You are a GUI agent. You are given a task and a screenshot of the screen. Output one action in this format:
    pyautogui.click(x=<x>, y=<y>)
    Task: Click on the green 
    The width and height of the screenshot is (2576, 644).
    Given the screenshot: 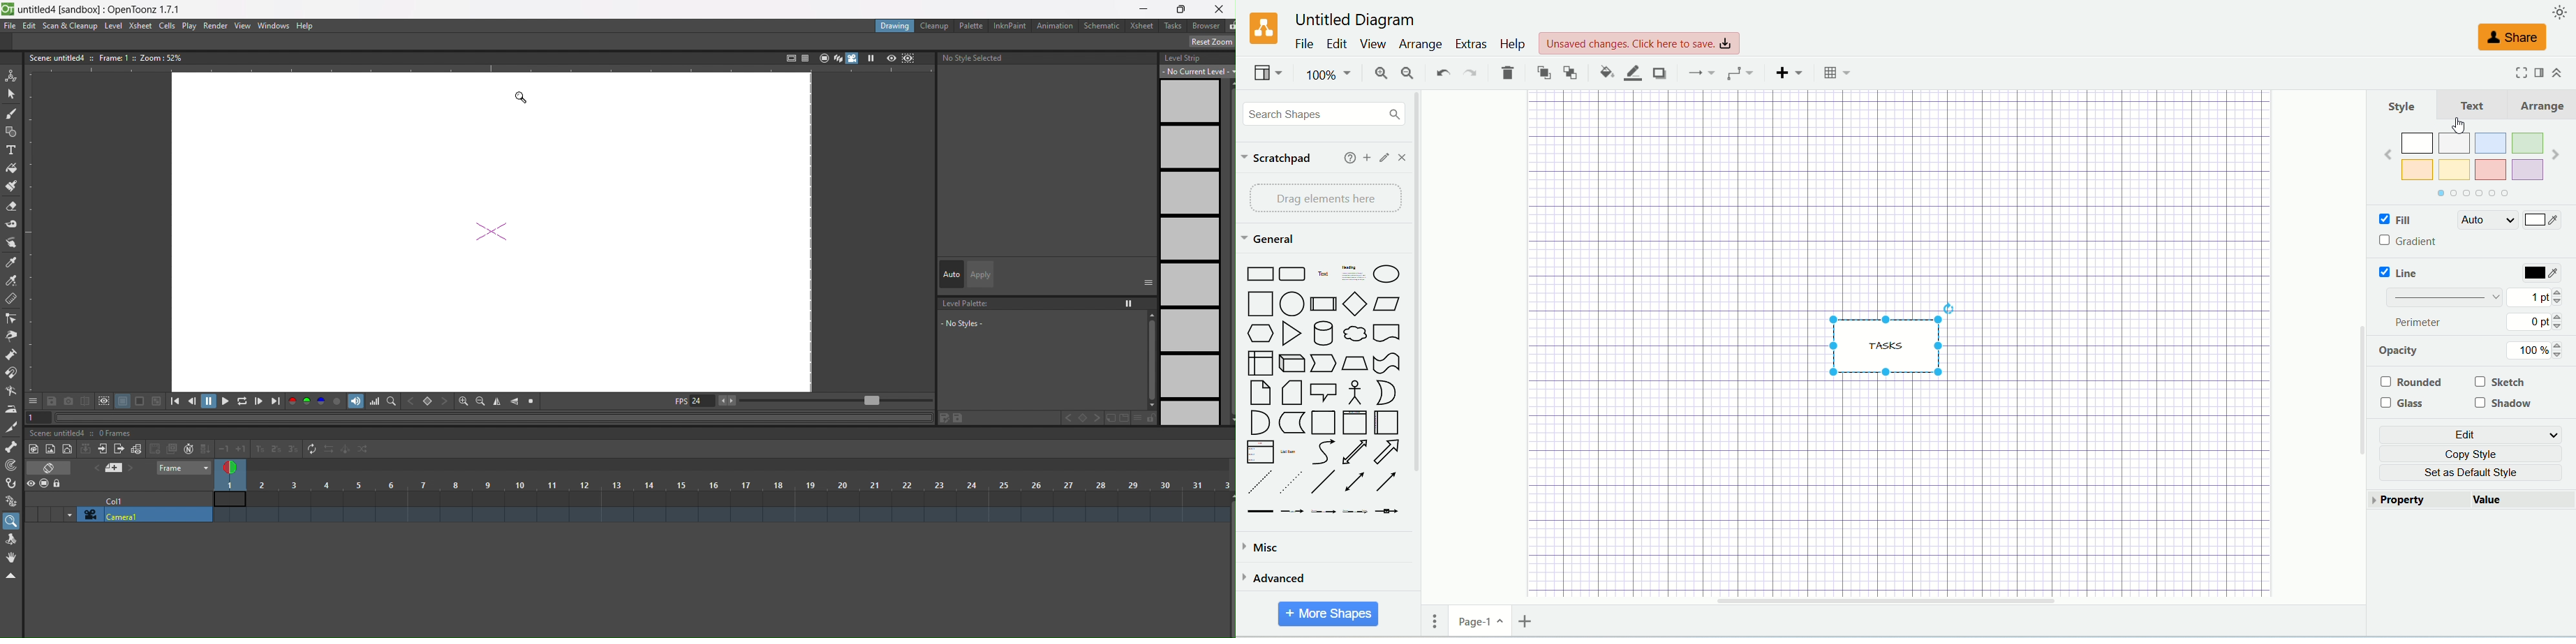 What is the action you would take?
    pyautogui.click(x=307, y=402)
    